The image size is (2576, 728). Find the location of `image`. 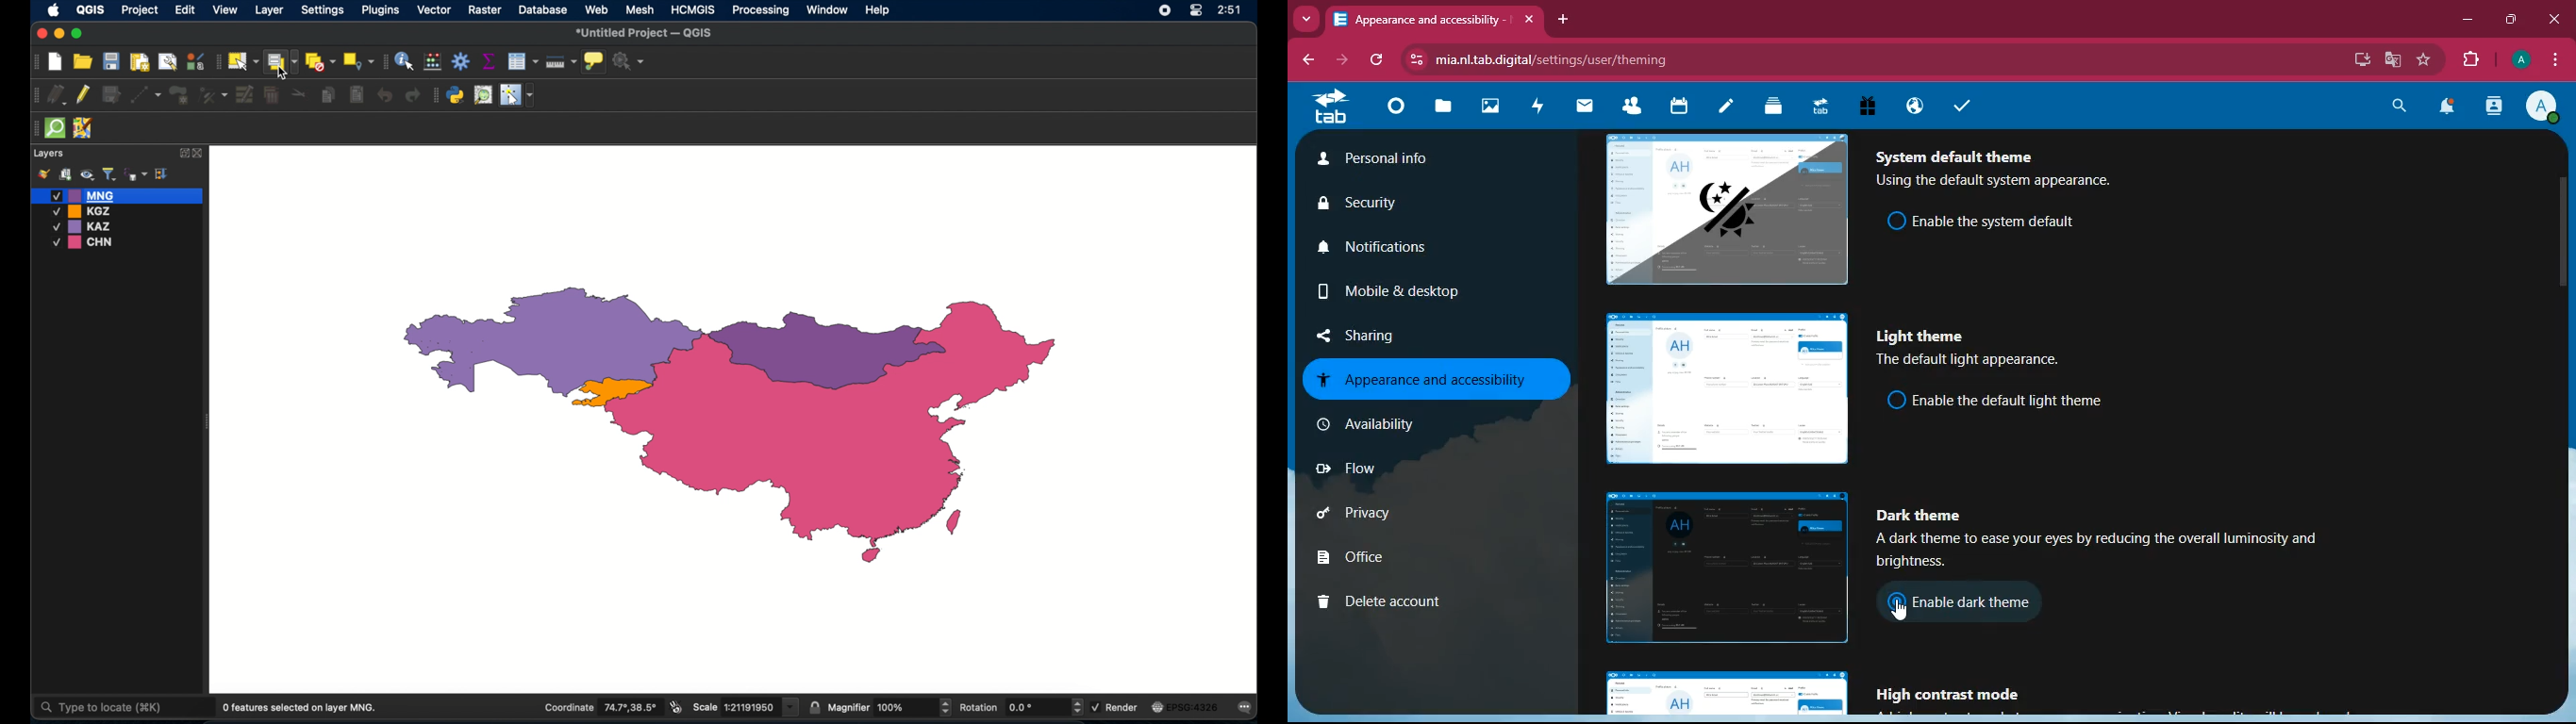

image is located at coordinates (1729, 694).